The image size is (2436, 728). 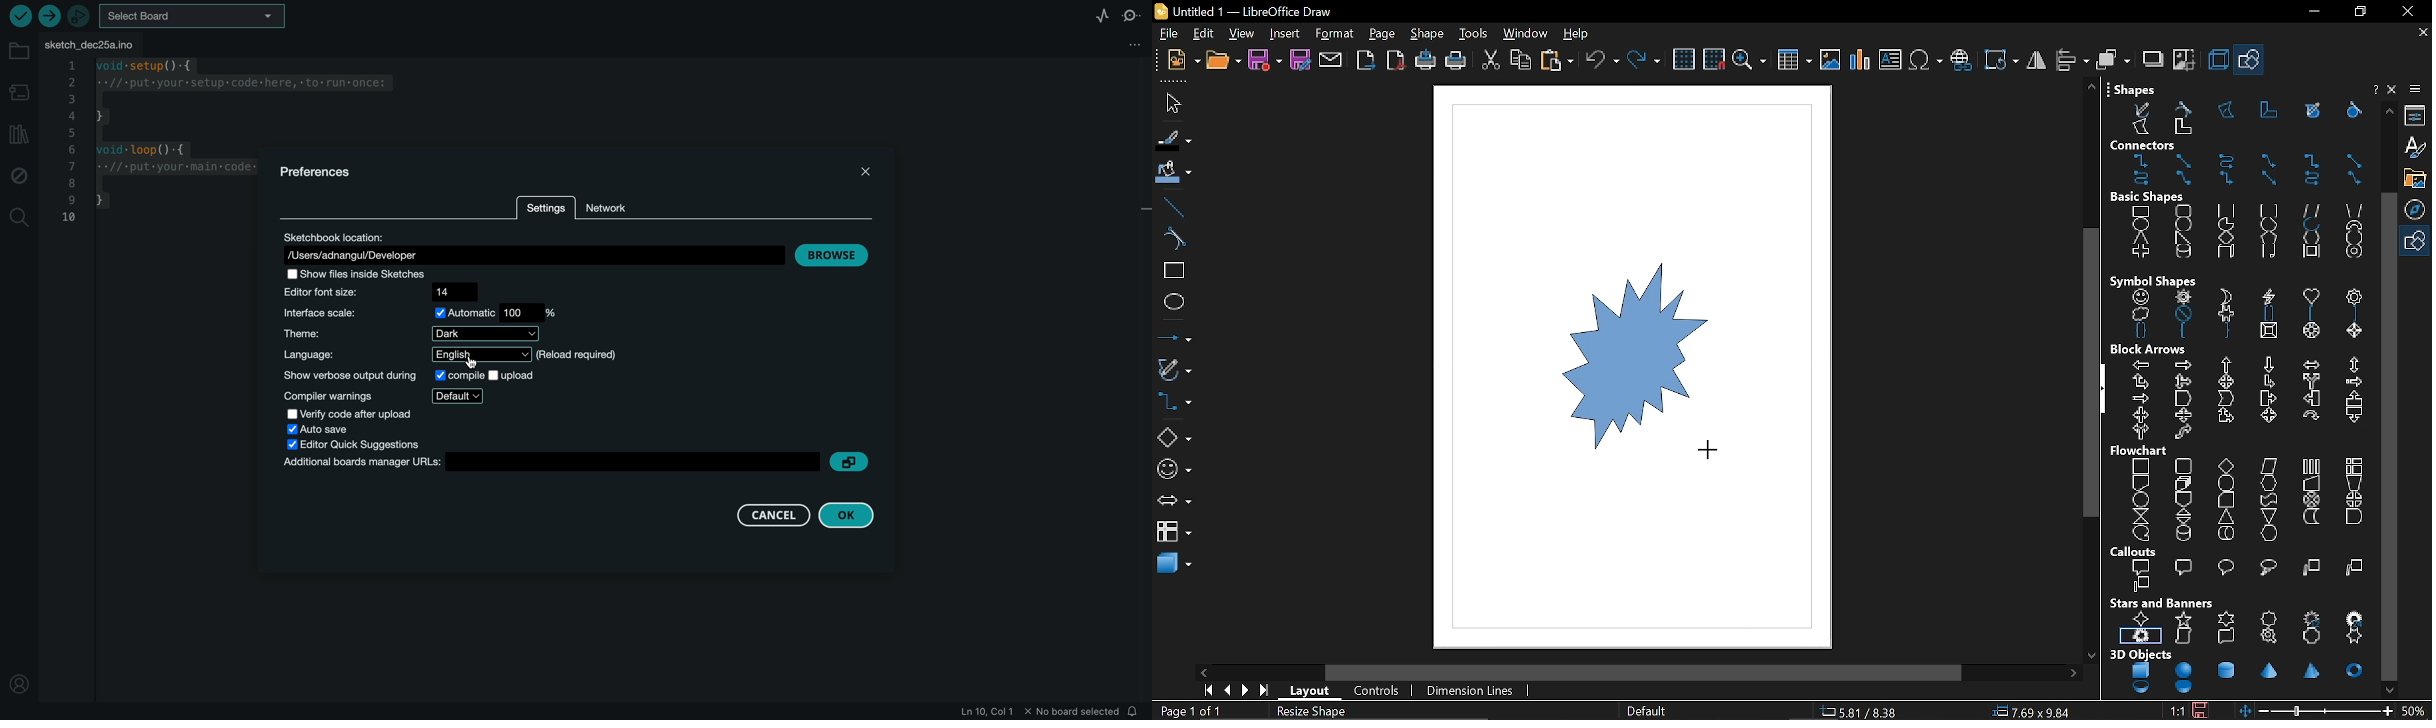 I want to click on 3d shapes, so click(x=1174, y=566).